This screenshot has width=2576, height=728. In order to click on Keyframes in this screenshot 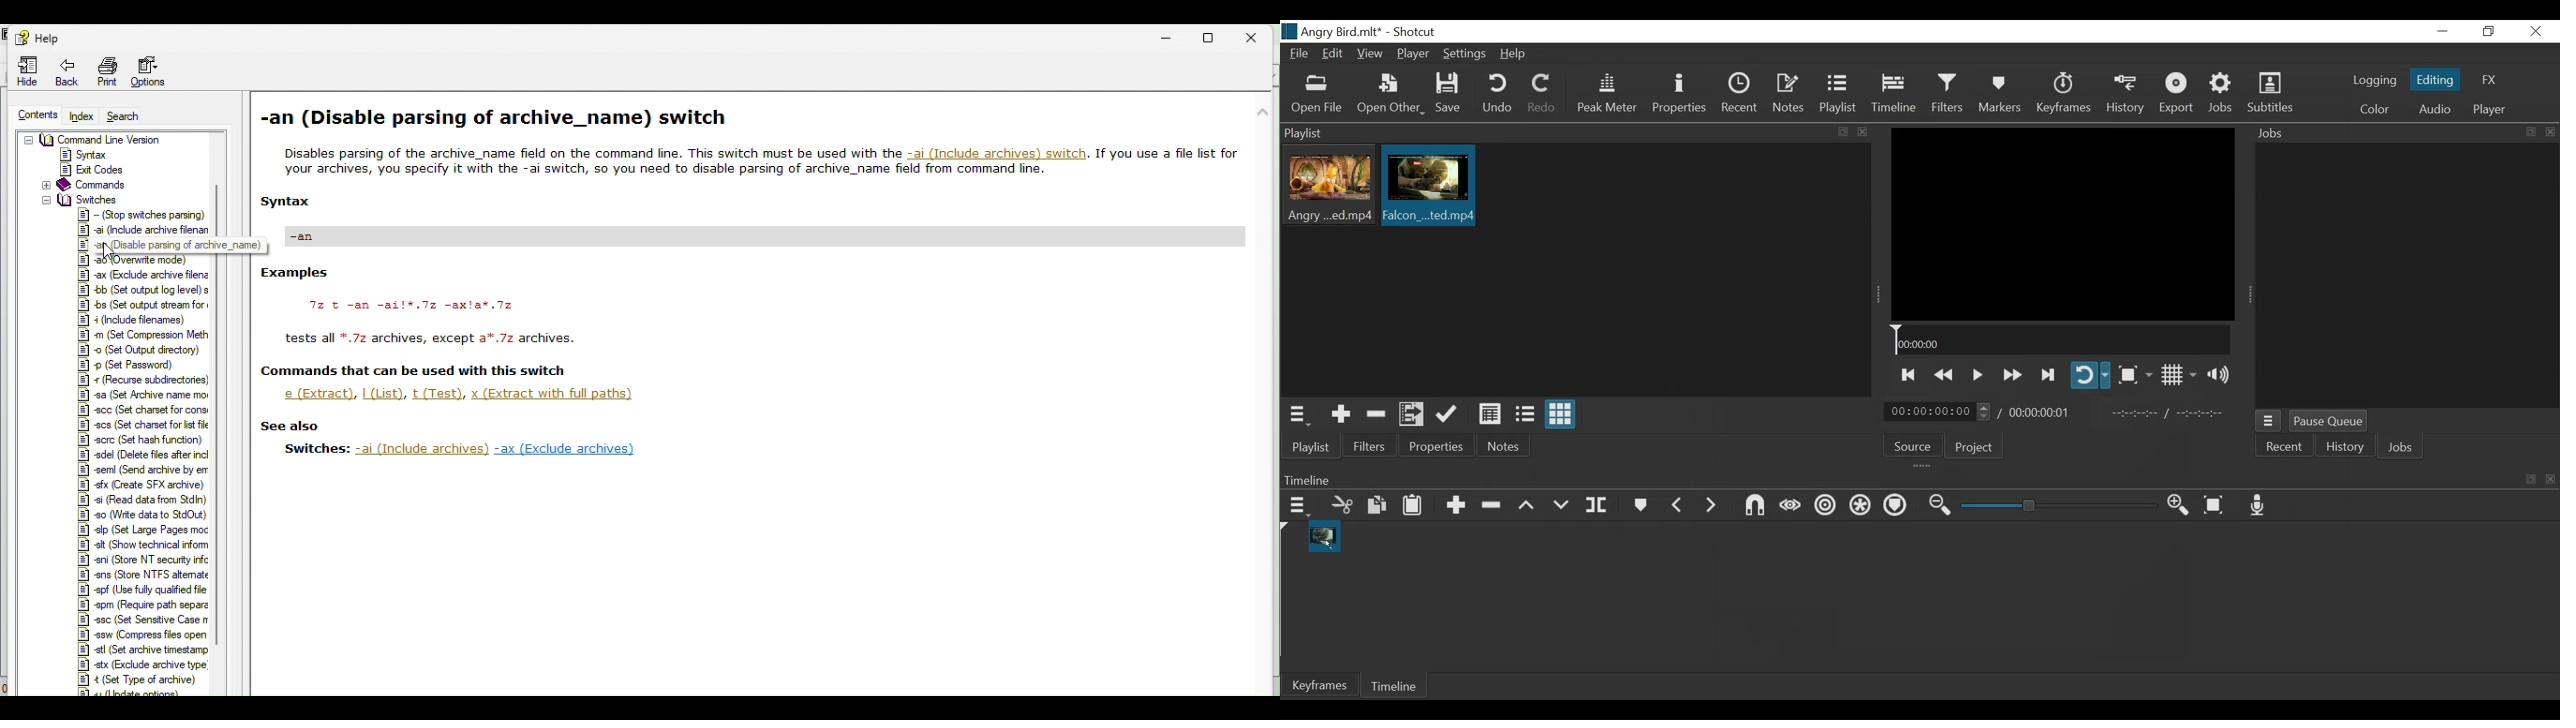, I will do `click(2063, 93)`.